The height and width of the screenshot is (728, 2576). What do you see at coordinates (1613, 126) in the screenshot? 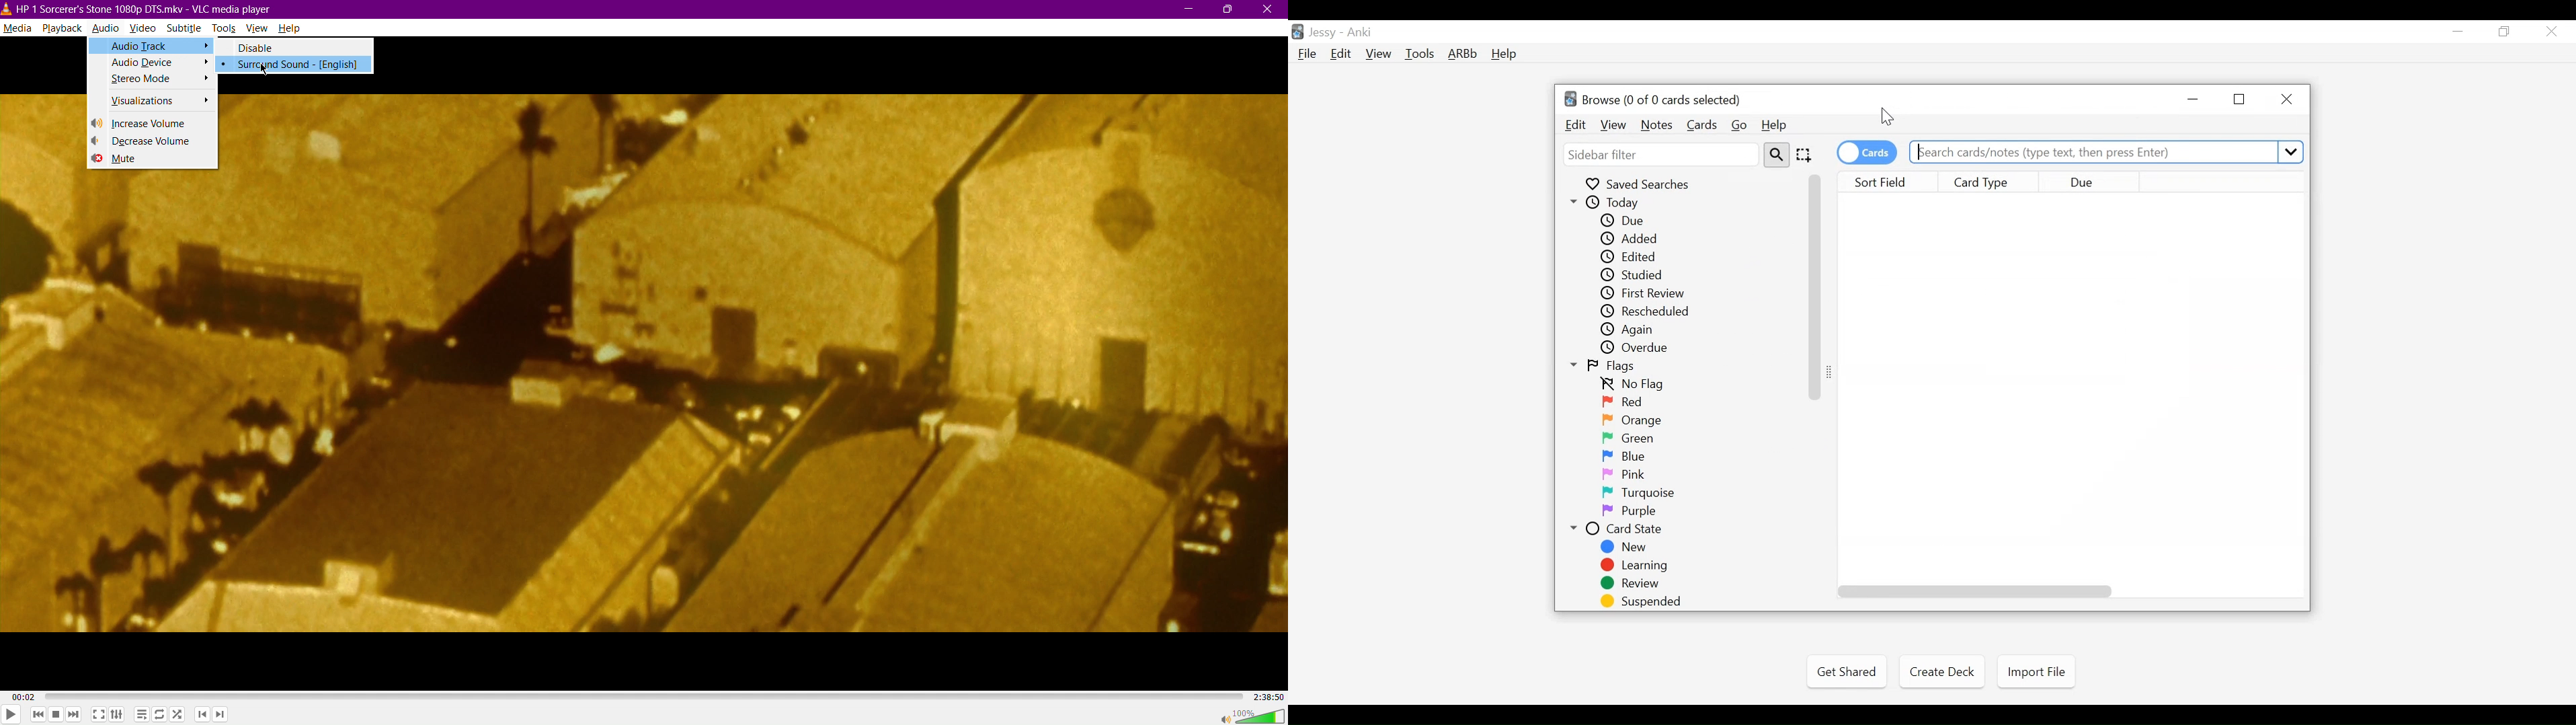
I see `View` at bounding box center [1613, 126].